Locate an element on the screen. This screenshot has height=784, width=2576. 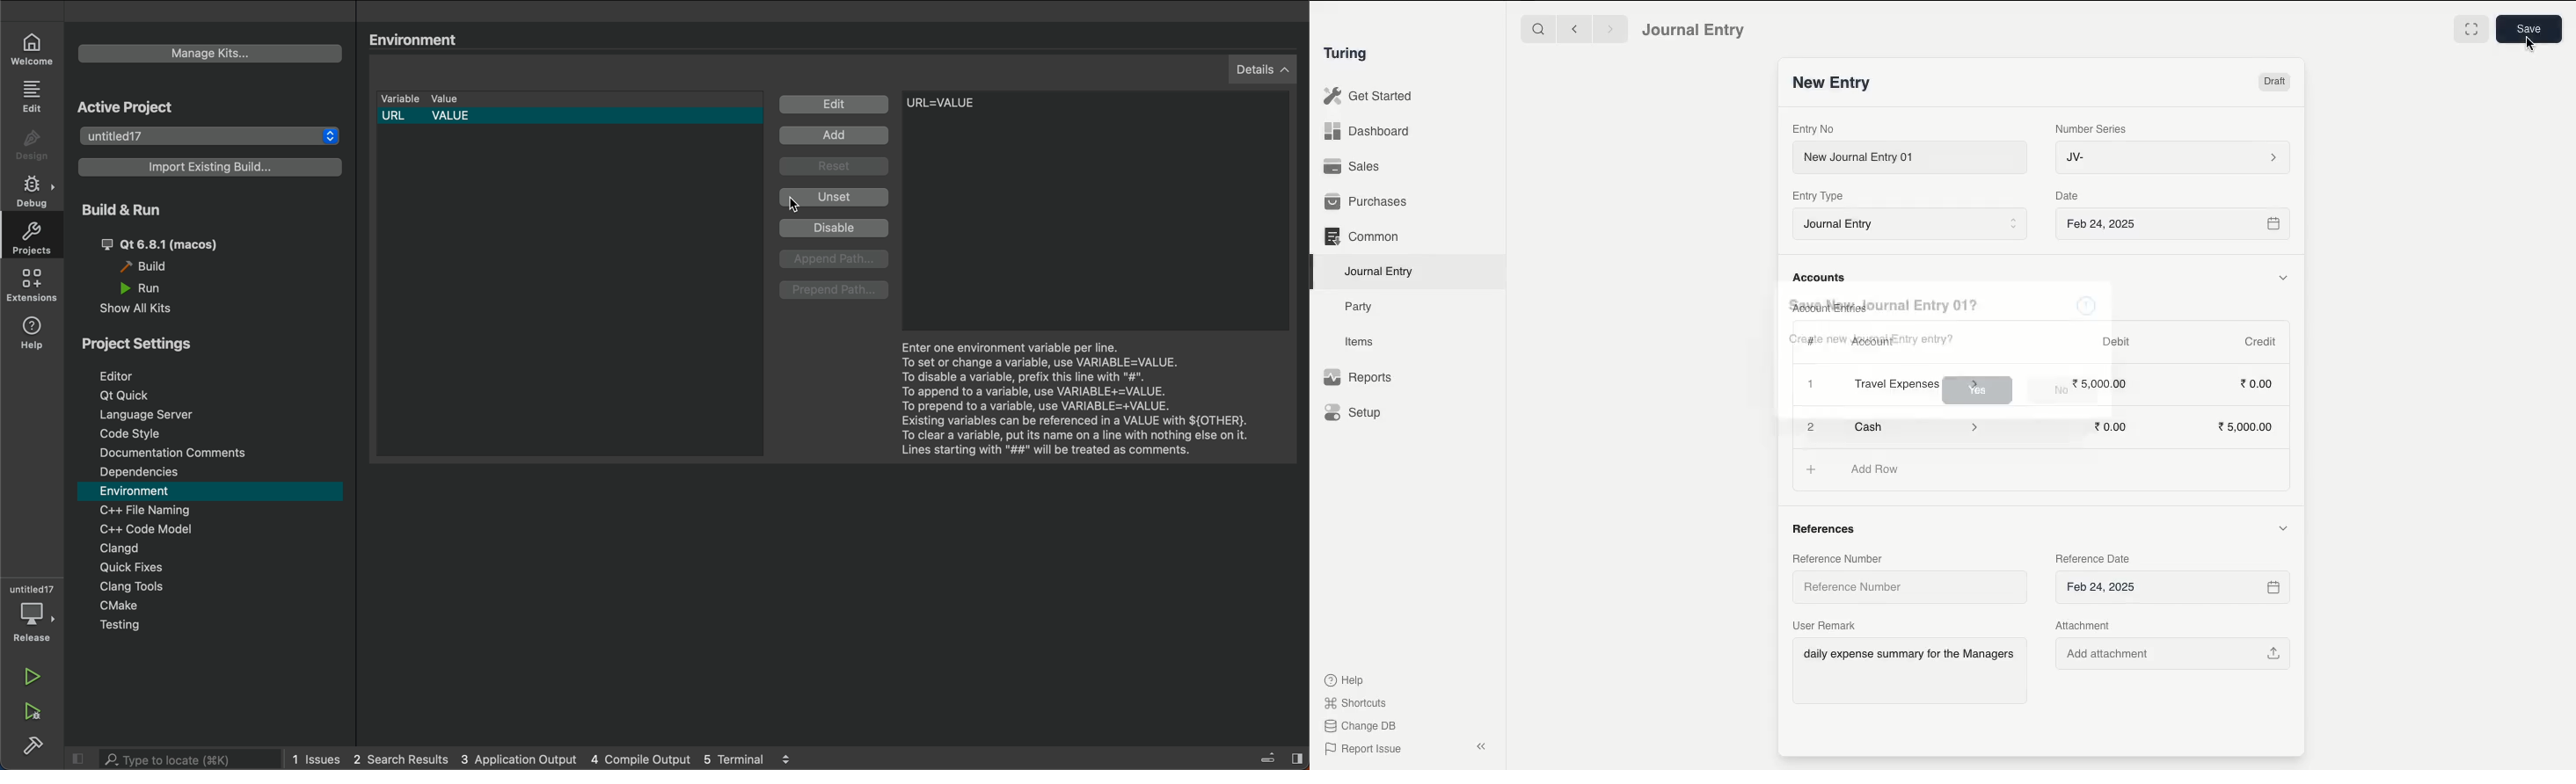
Items is located at coordinates (1360, 341).